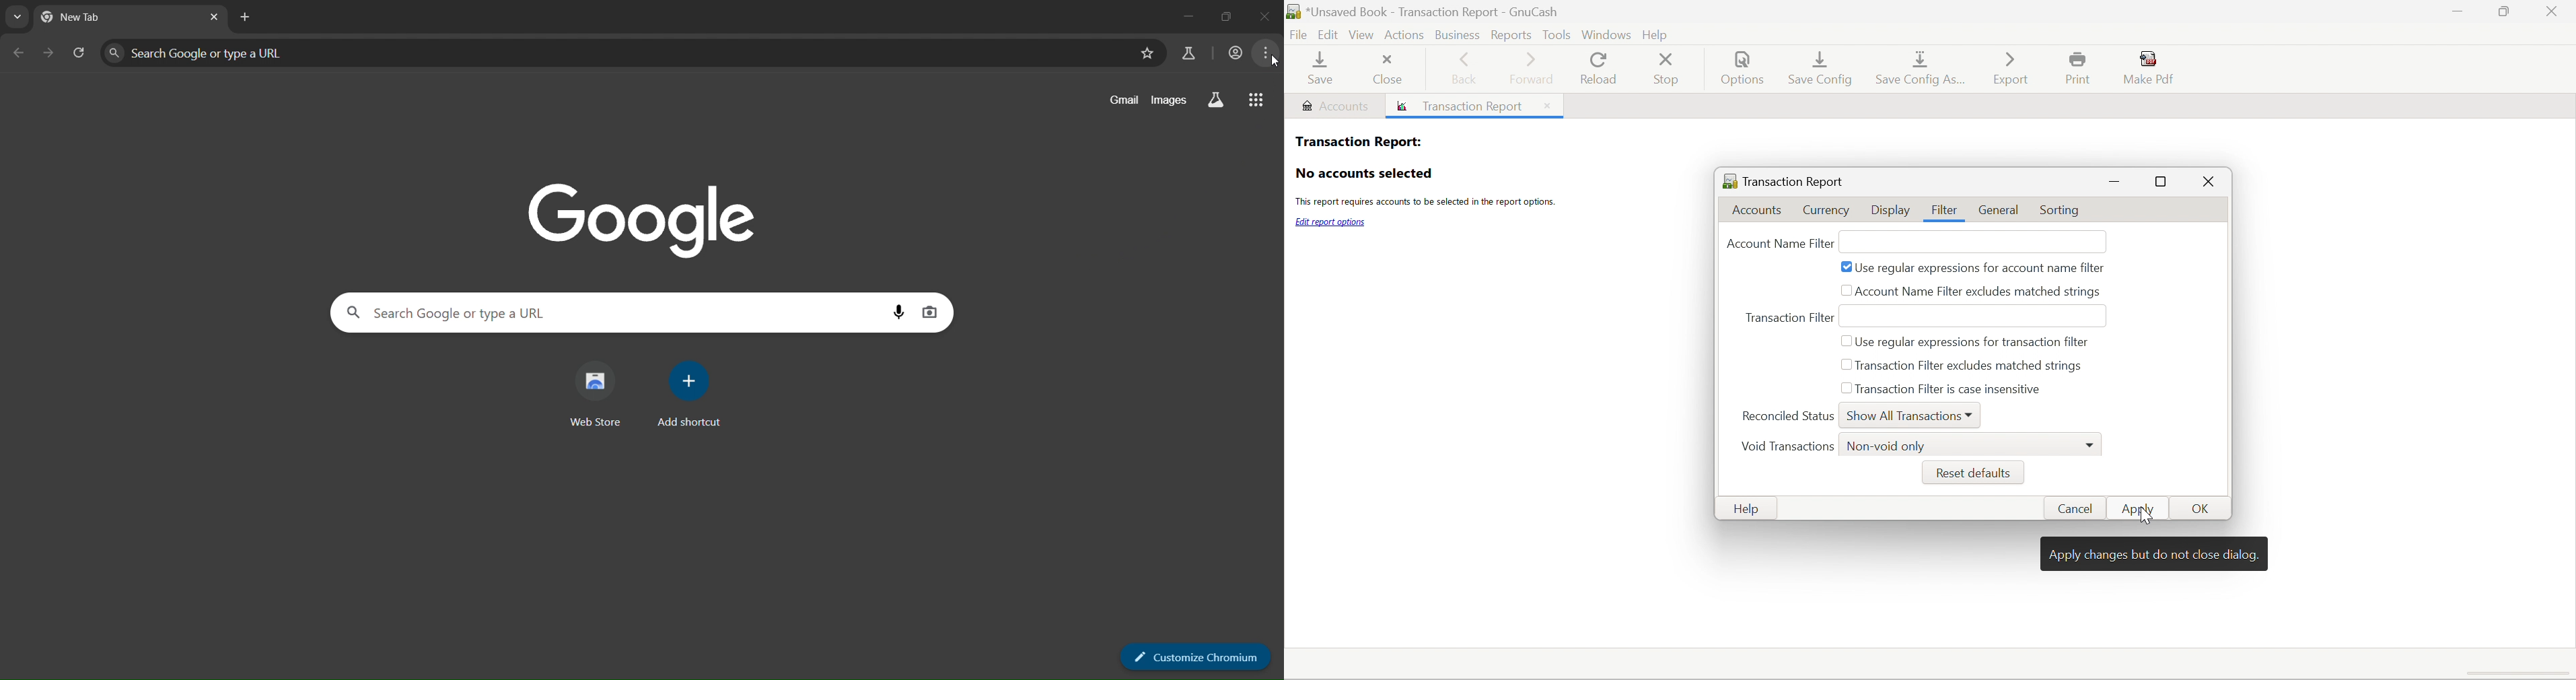 The width and height of the screenshot is (2576, 700). I want to click on The report requires accounts to be selected in the report options, so click(1424, 203).